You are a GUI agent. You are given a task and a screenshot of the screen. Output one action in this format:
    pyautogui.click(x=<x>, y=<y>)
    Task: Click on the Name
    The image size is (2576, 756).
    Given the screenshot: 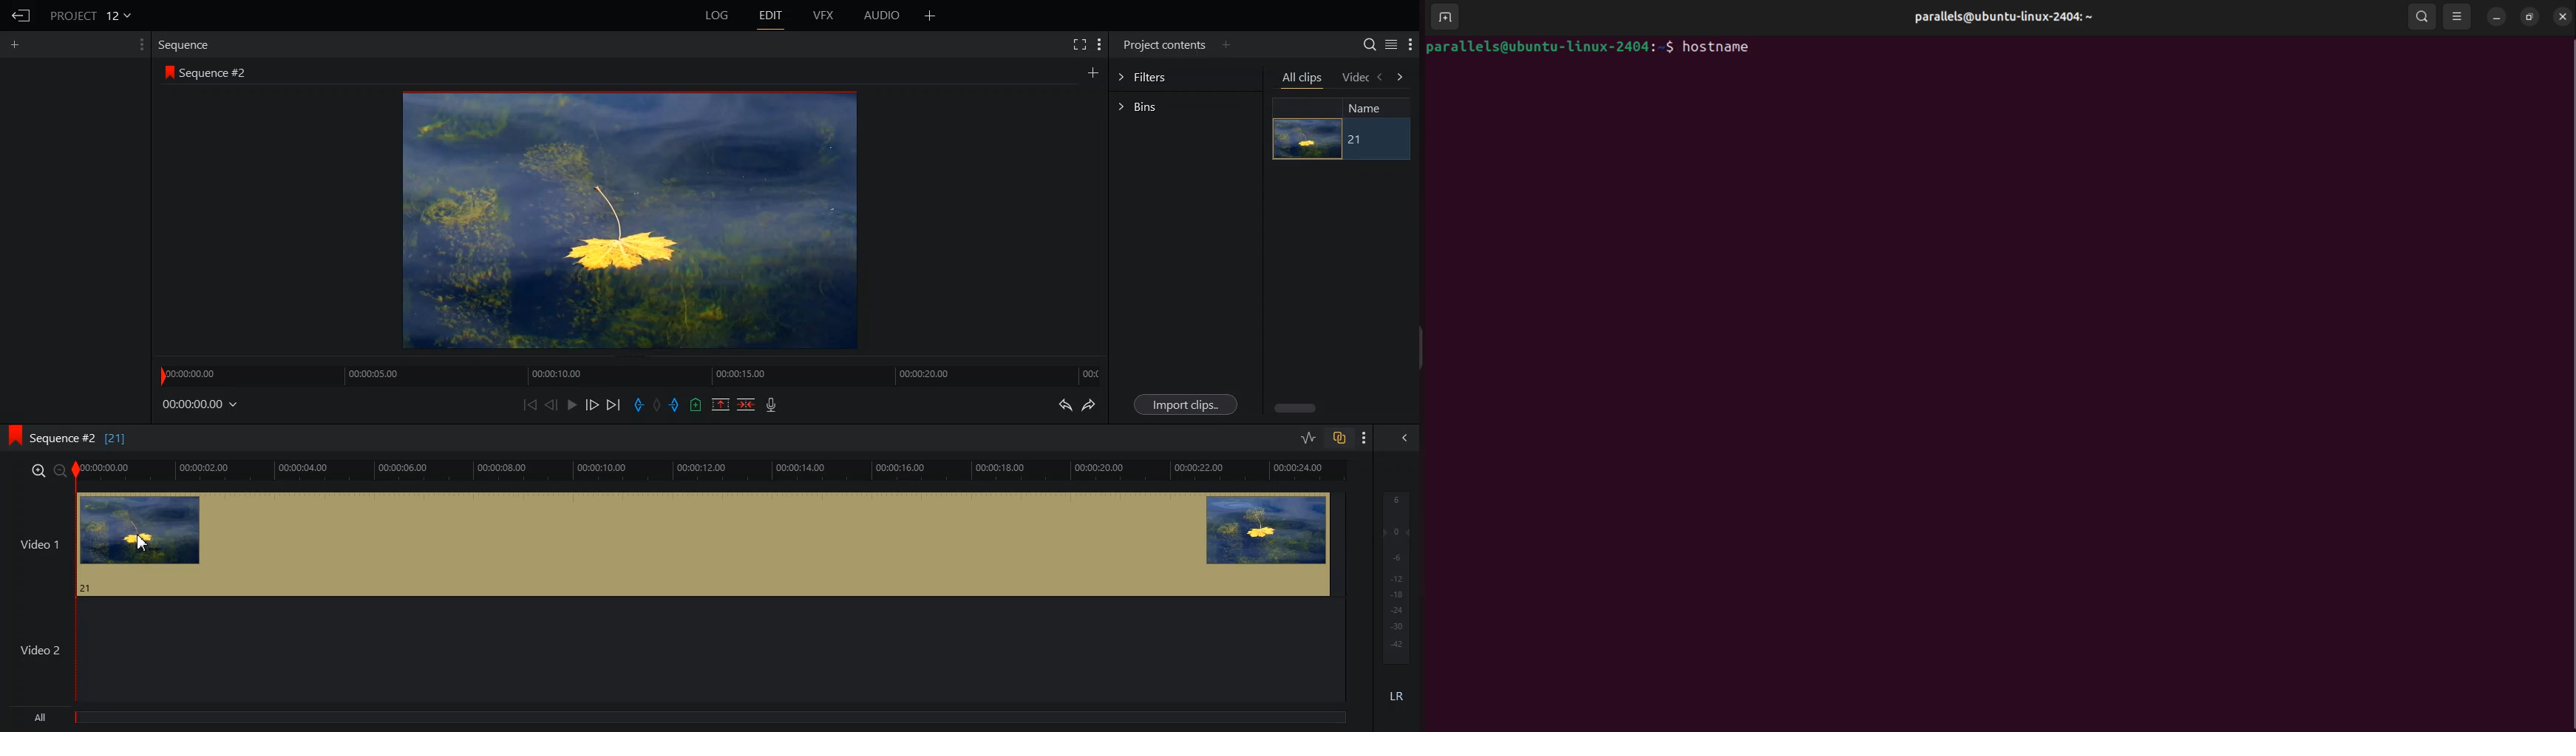 What is the action you would take?
    pyautogui.click(x=1371, y=107)
    